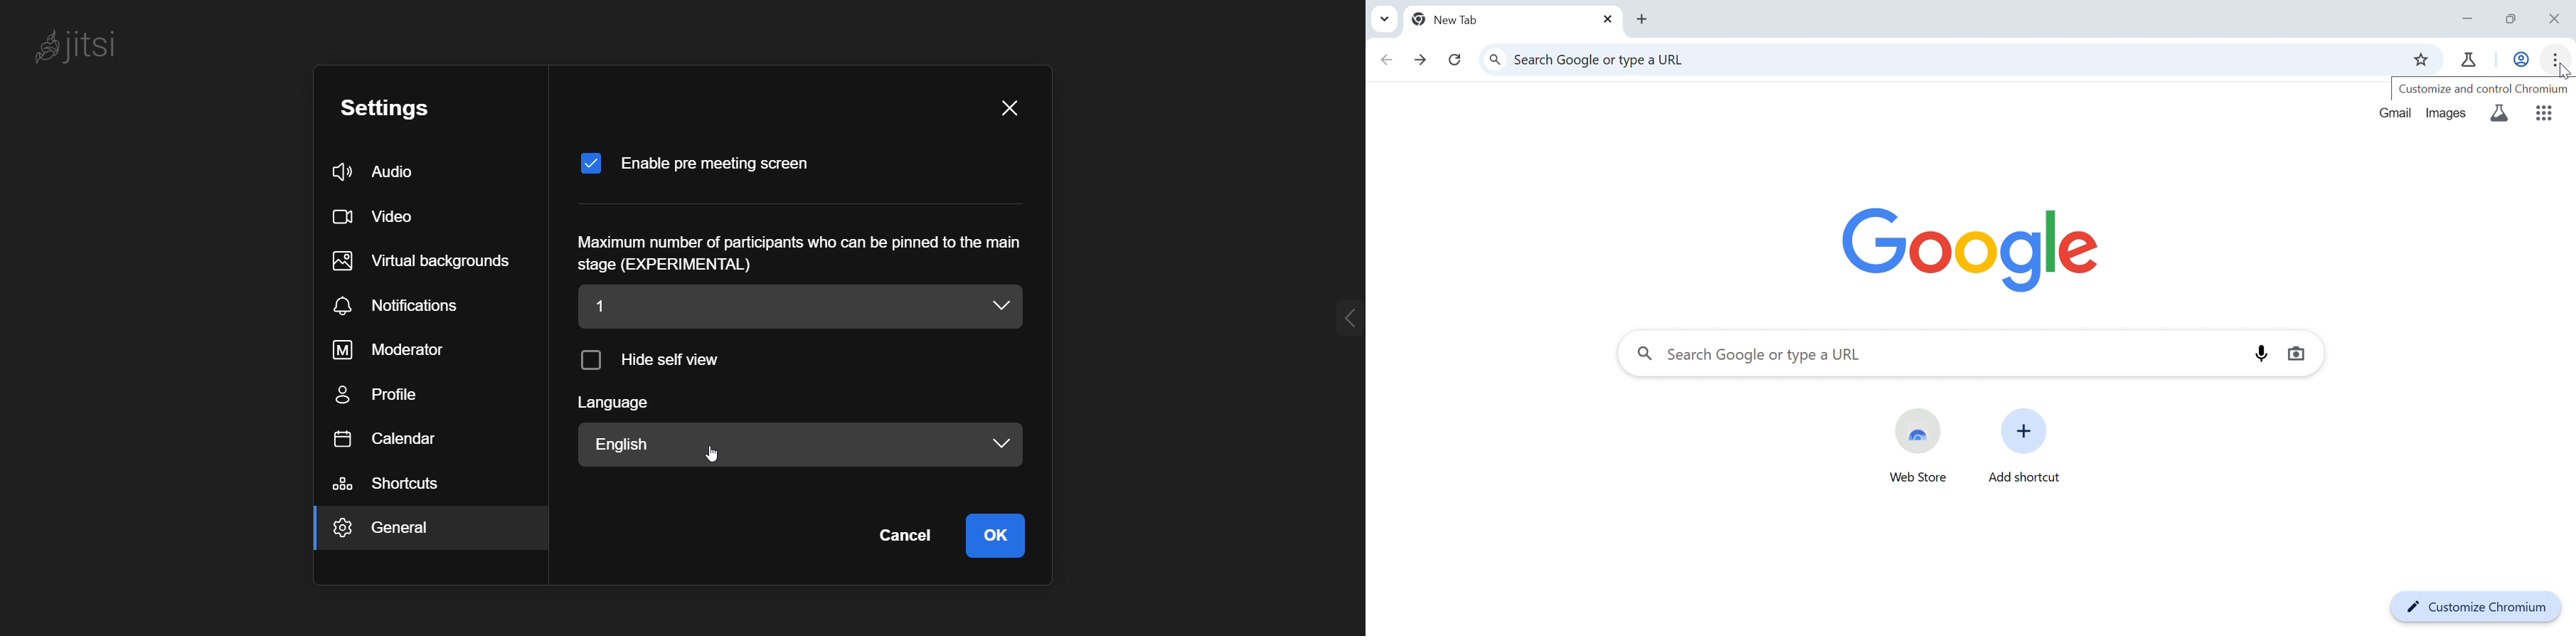 This screenshot has width=2576, height=644. What do you see at coordinates (2556, 60) in the screenshot?
I see `More options` at bounding box center [2556, 60].